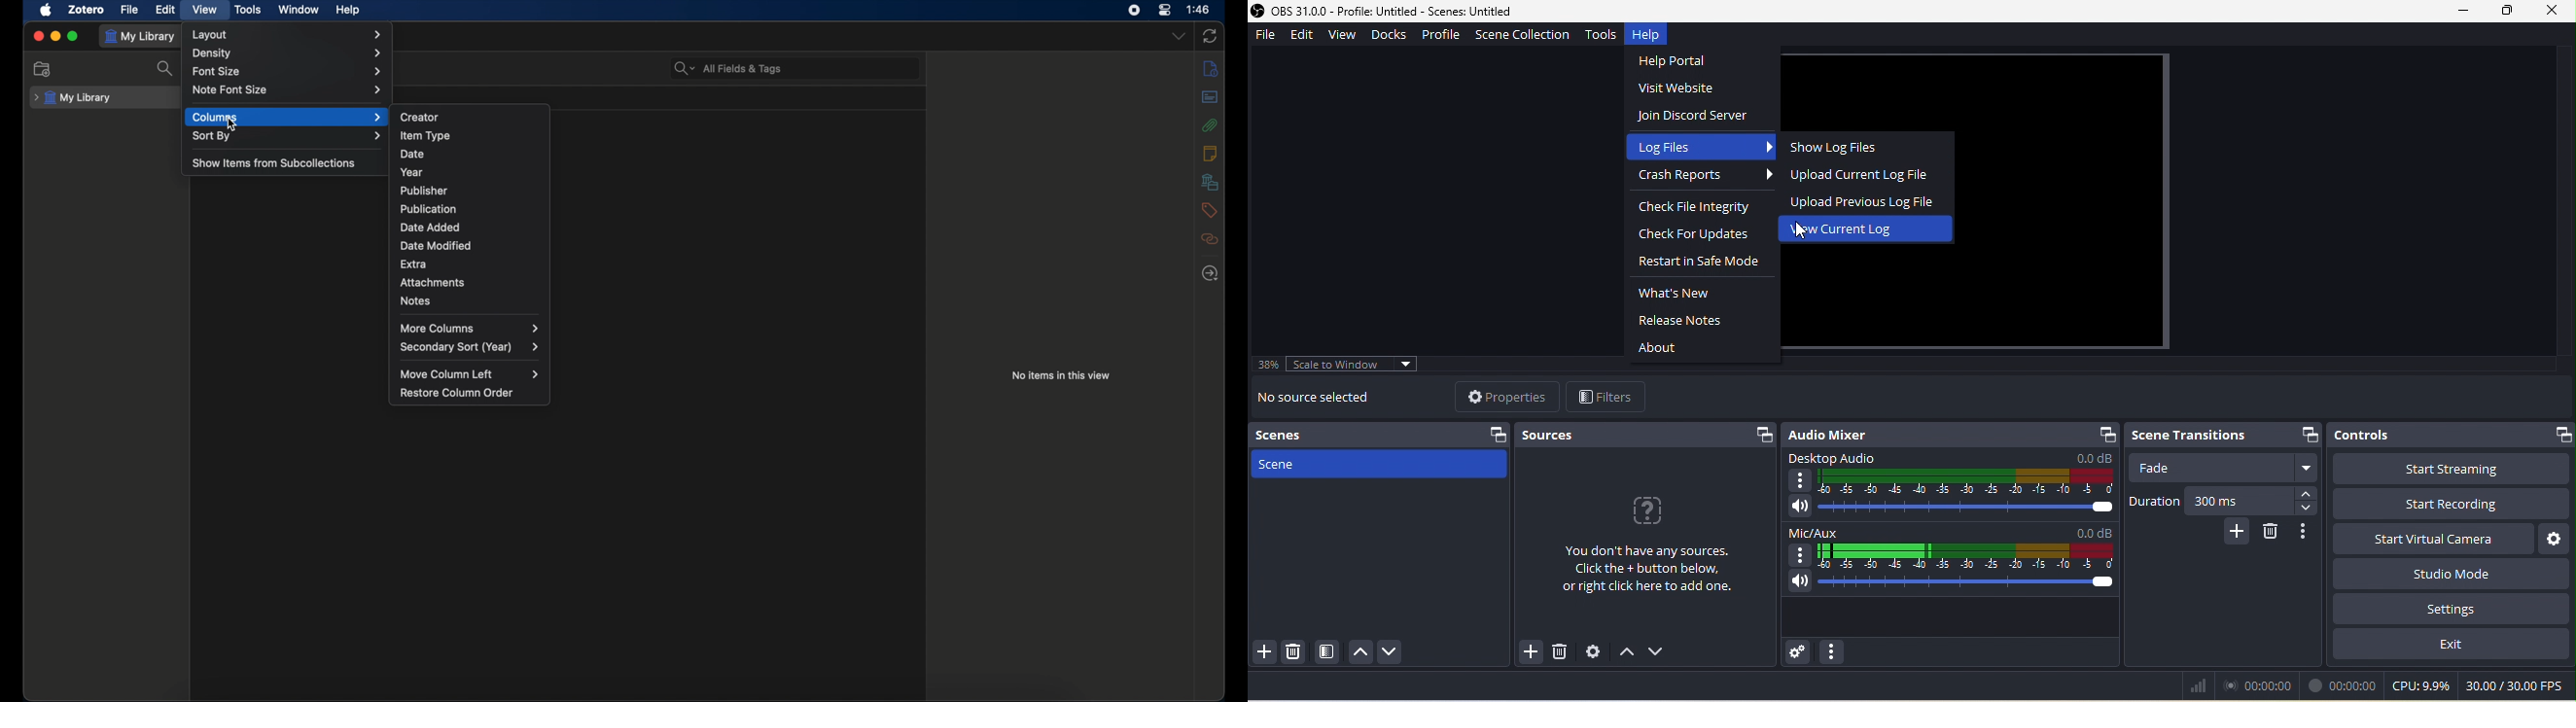  Describe the element at coordinates (166, 9) in the screenshot. I see `edit` at that location.